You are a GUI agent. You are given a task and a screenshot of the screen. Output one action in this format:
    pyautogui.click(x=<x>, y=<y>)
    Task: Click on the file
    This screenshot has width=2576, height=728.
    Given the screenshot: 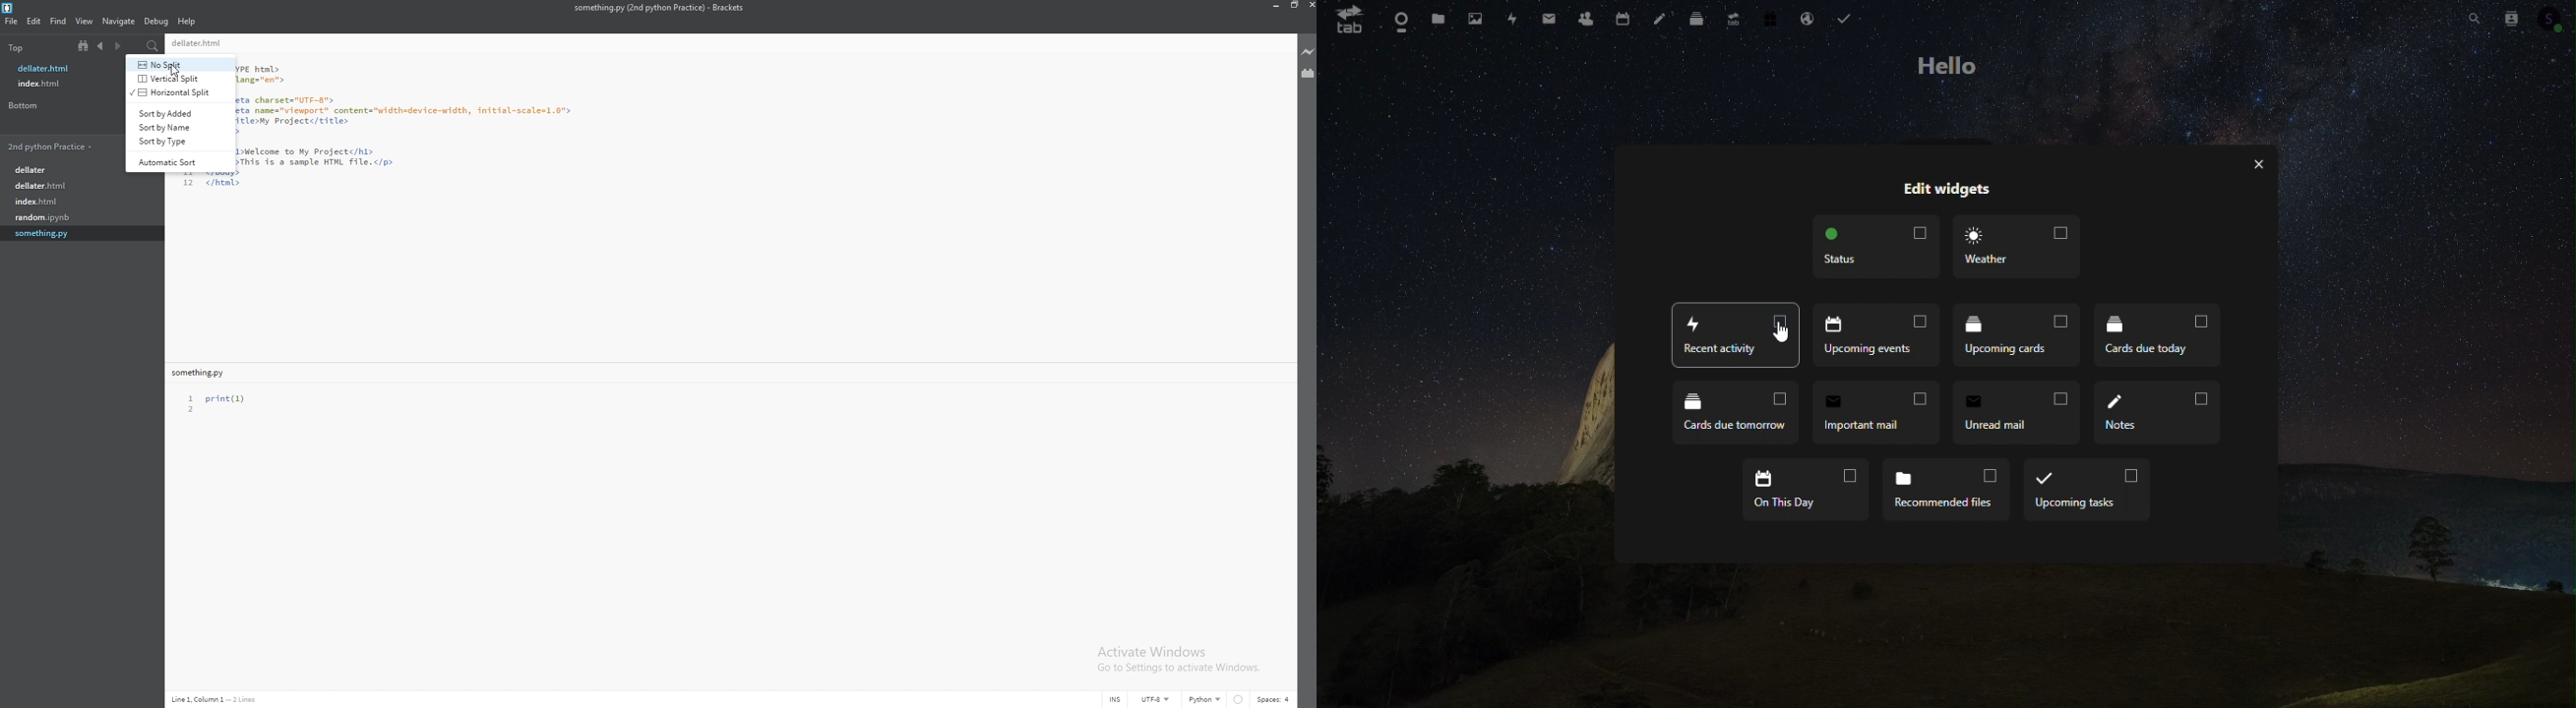 What is the action you would take?
    pyautogui.click(x=70, y=200)
    